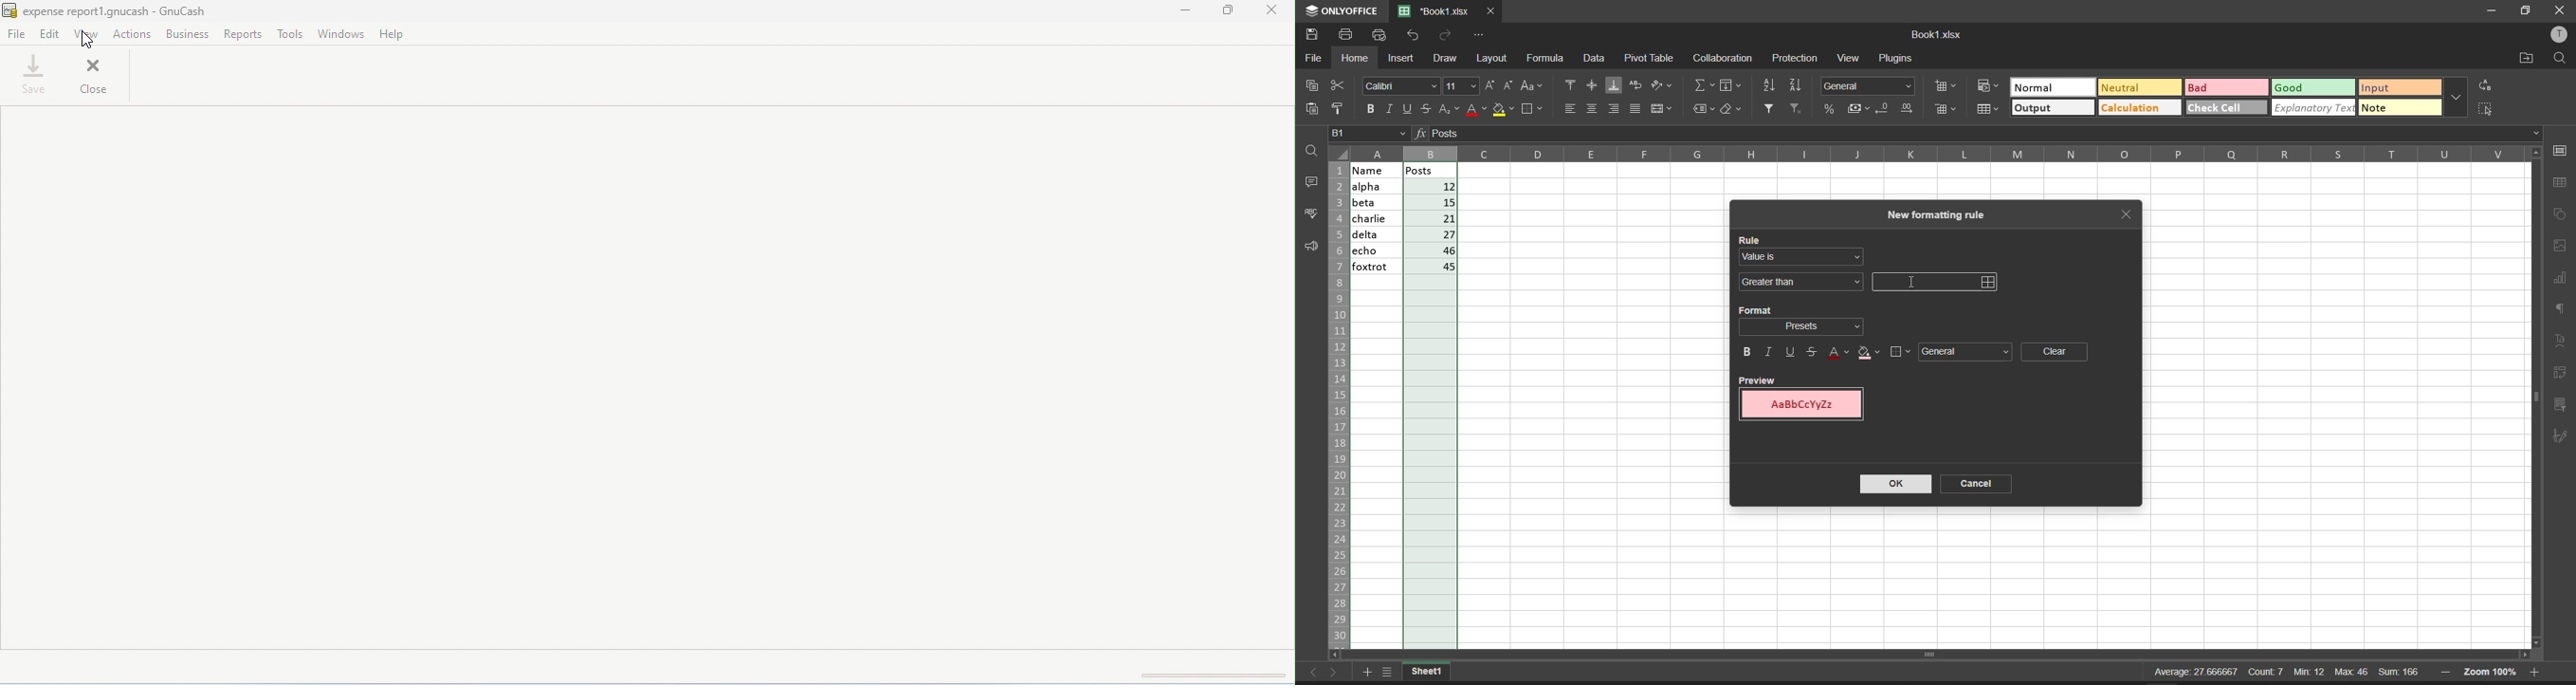 The height and width of the screenshot is (700, 2576). Describe the element at coordinates (1314, 59) in the screenshot. I see `file` at that location.